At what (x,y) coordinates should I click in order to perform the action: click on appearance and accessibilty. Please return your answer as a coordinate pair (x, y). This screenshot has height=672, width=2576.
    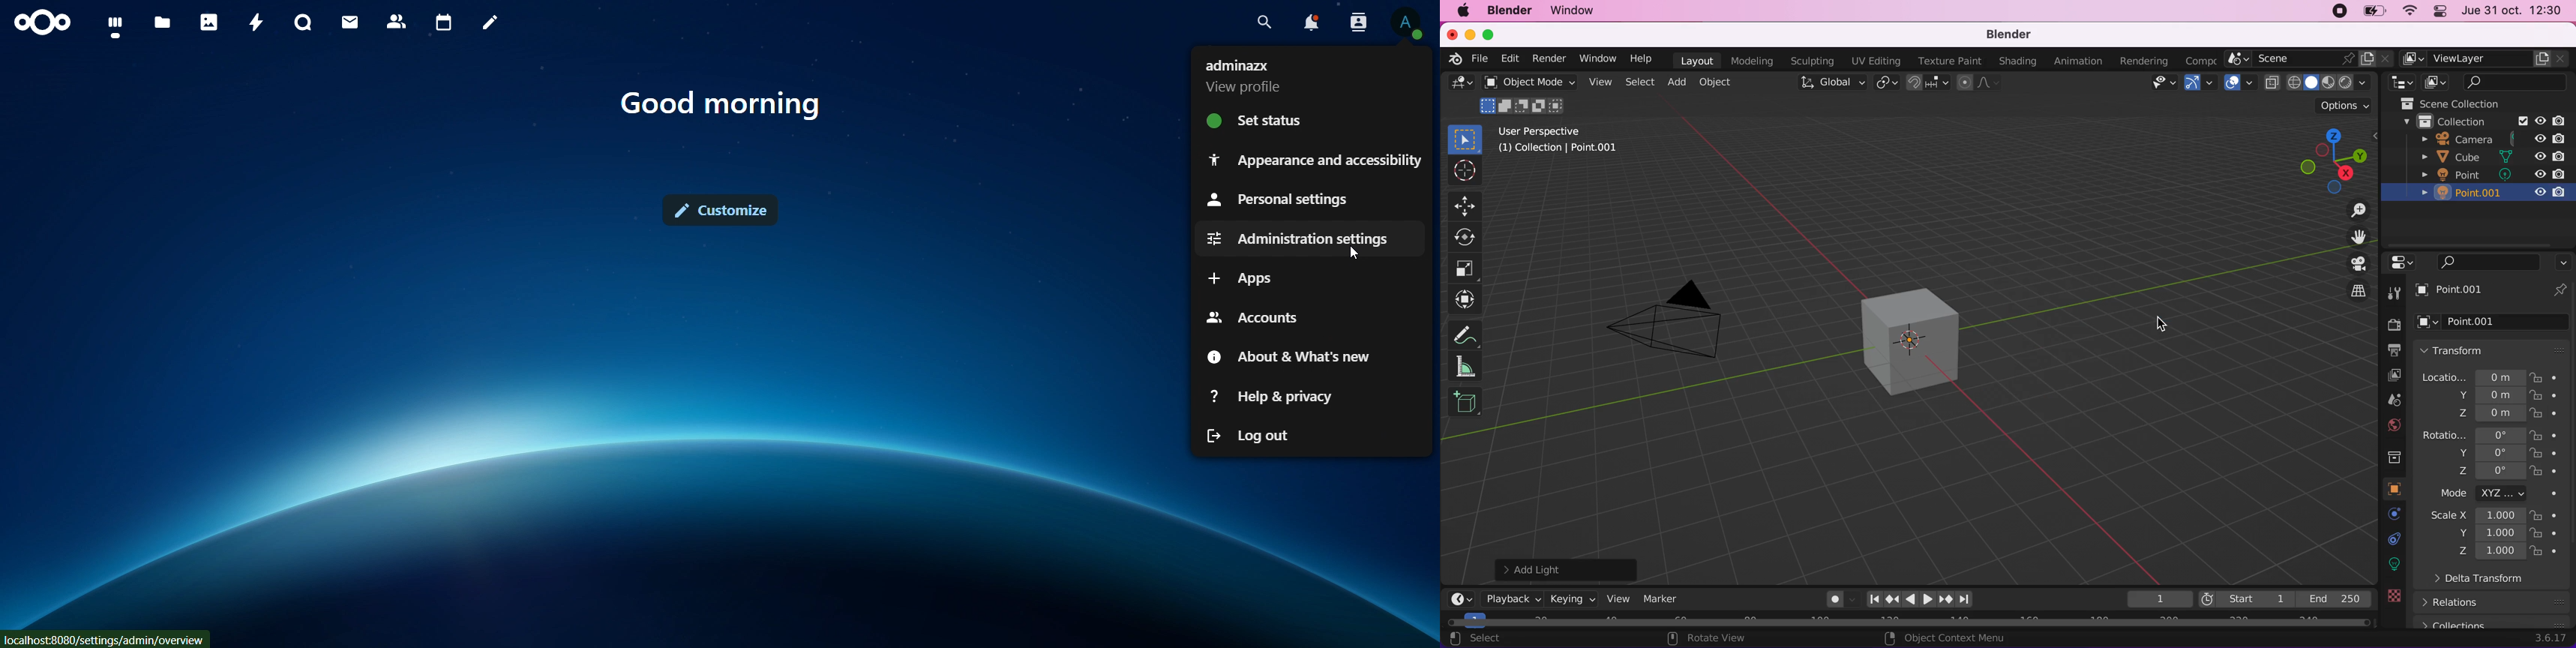
    Looking at the image, I should click on (1315, 158).